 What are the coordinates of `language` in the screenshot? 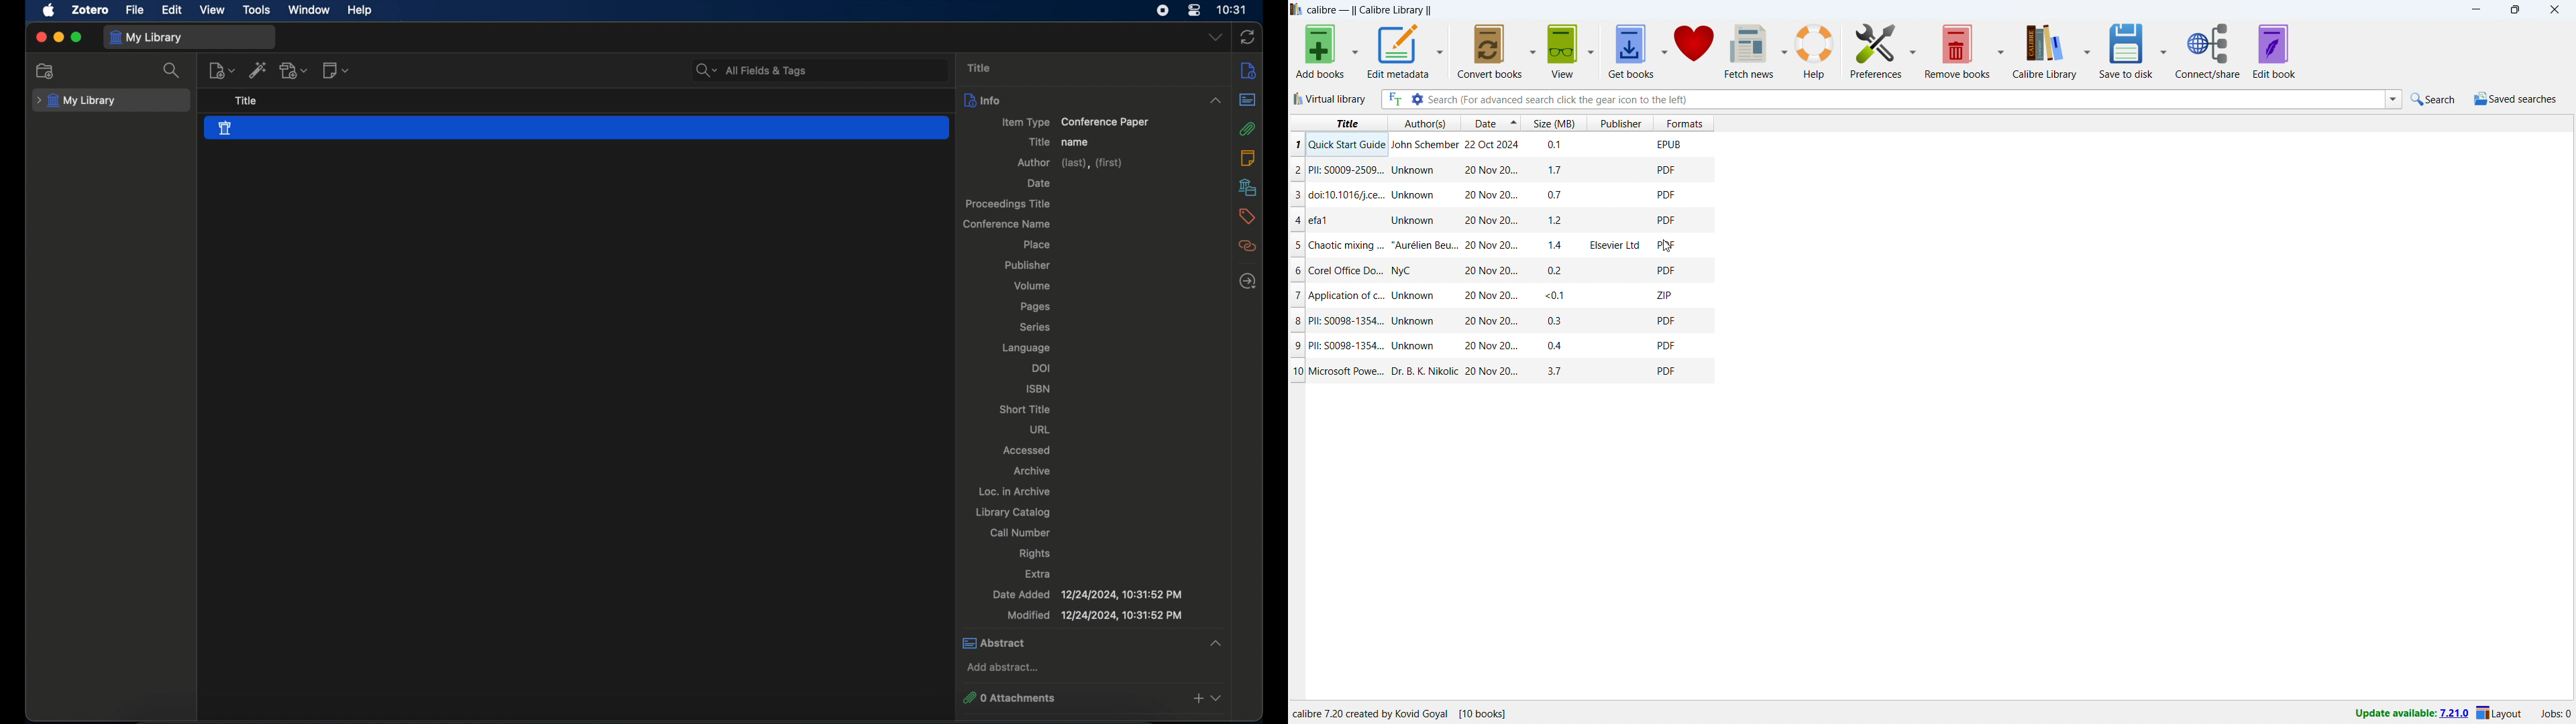 It's located at (1026, 348).